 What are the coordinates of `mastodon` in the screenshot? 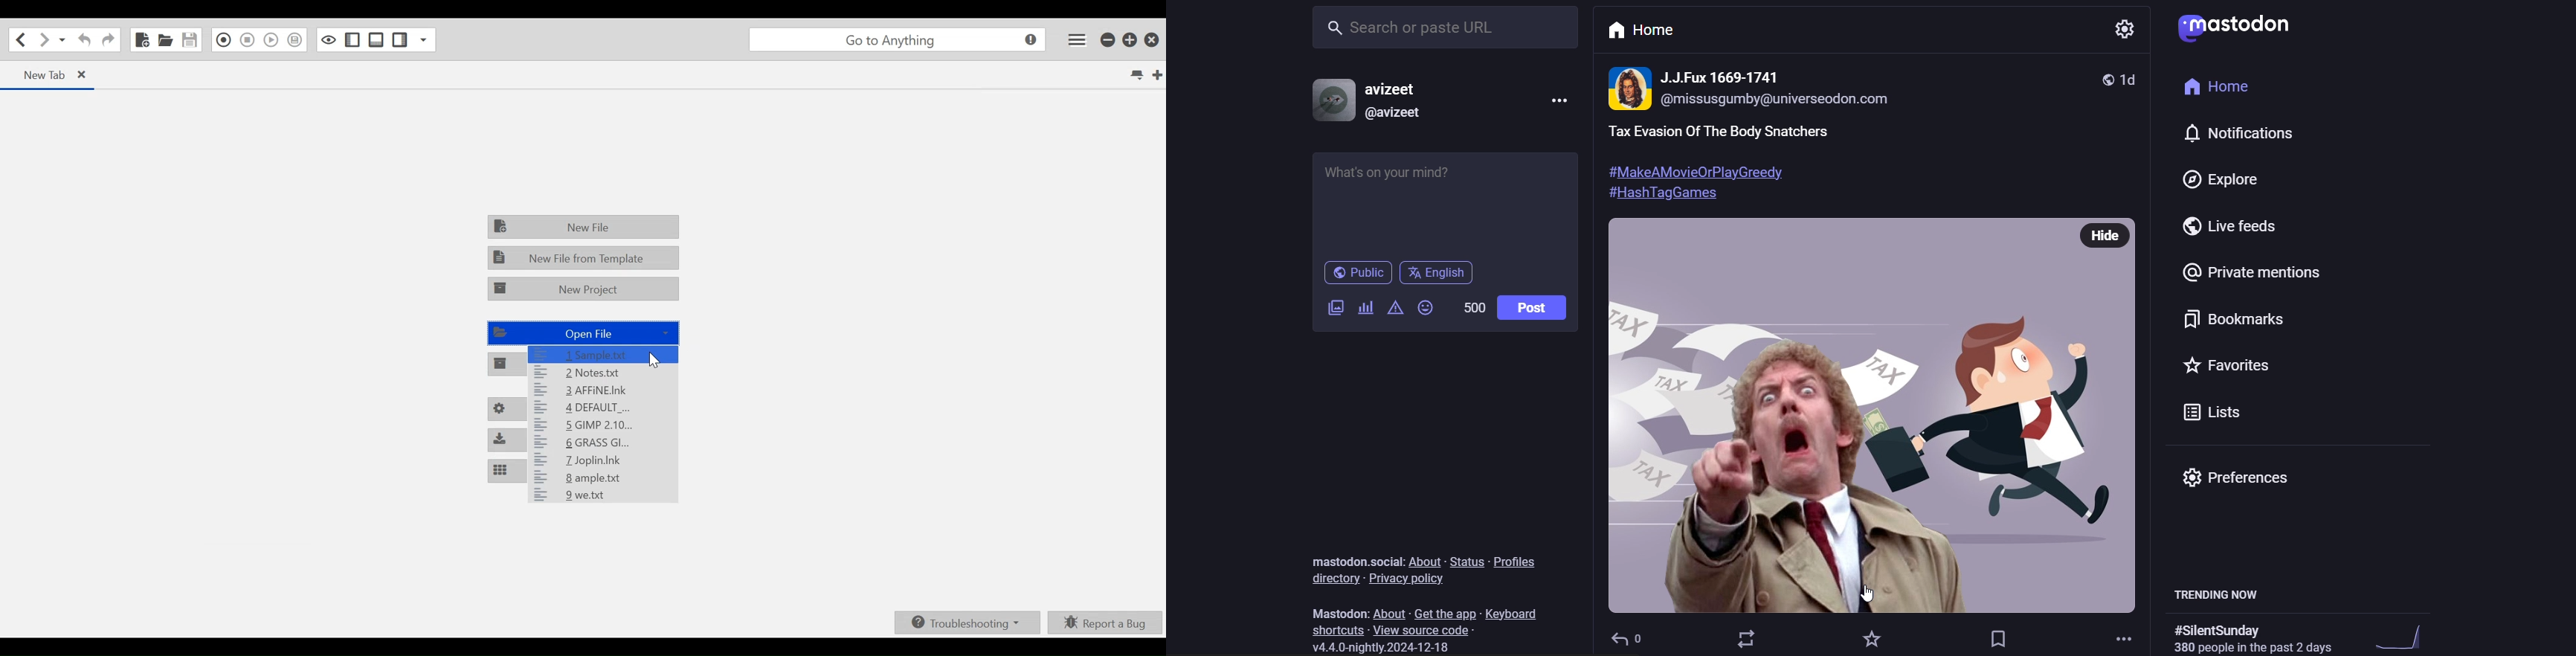 It's located at (1333, 610).